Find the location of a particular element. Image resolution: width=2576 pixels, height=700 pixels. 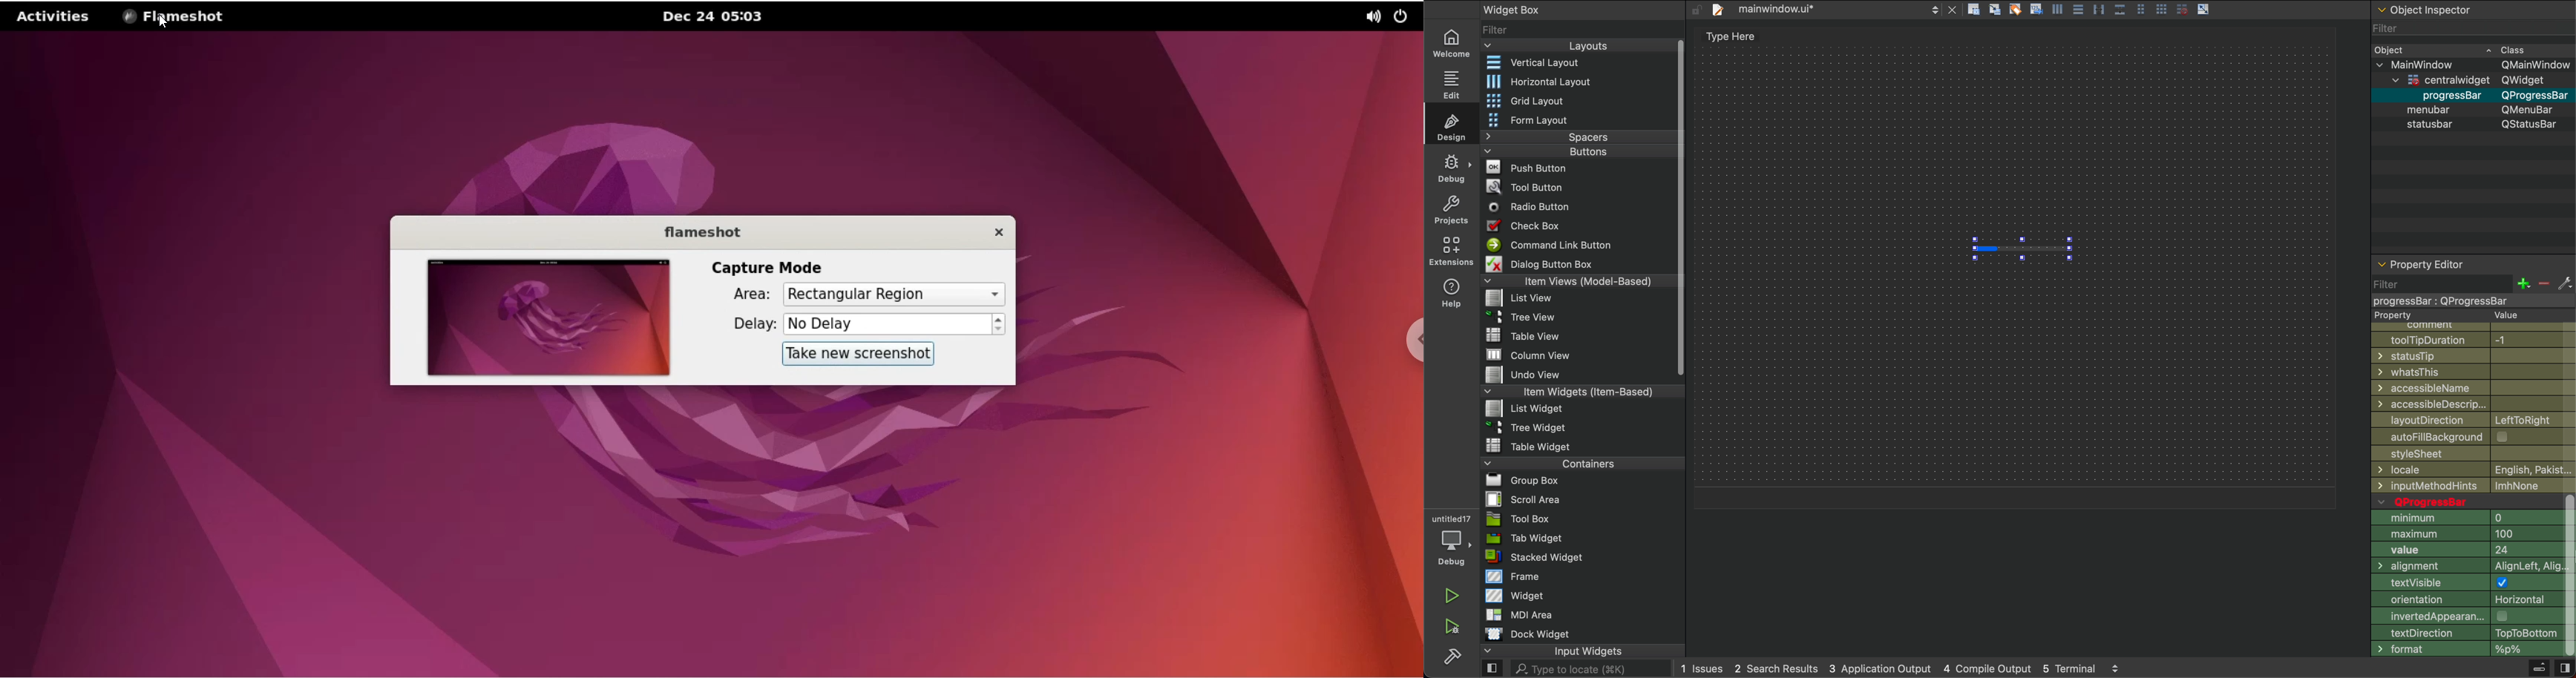

Form Layout is located at coordinates (1539, 120).